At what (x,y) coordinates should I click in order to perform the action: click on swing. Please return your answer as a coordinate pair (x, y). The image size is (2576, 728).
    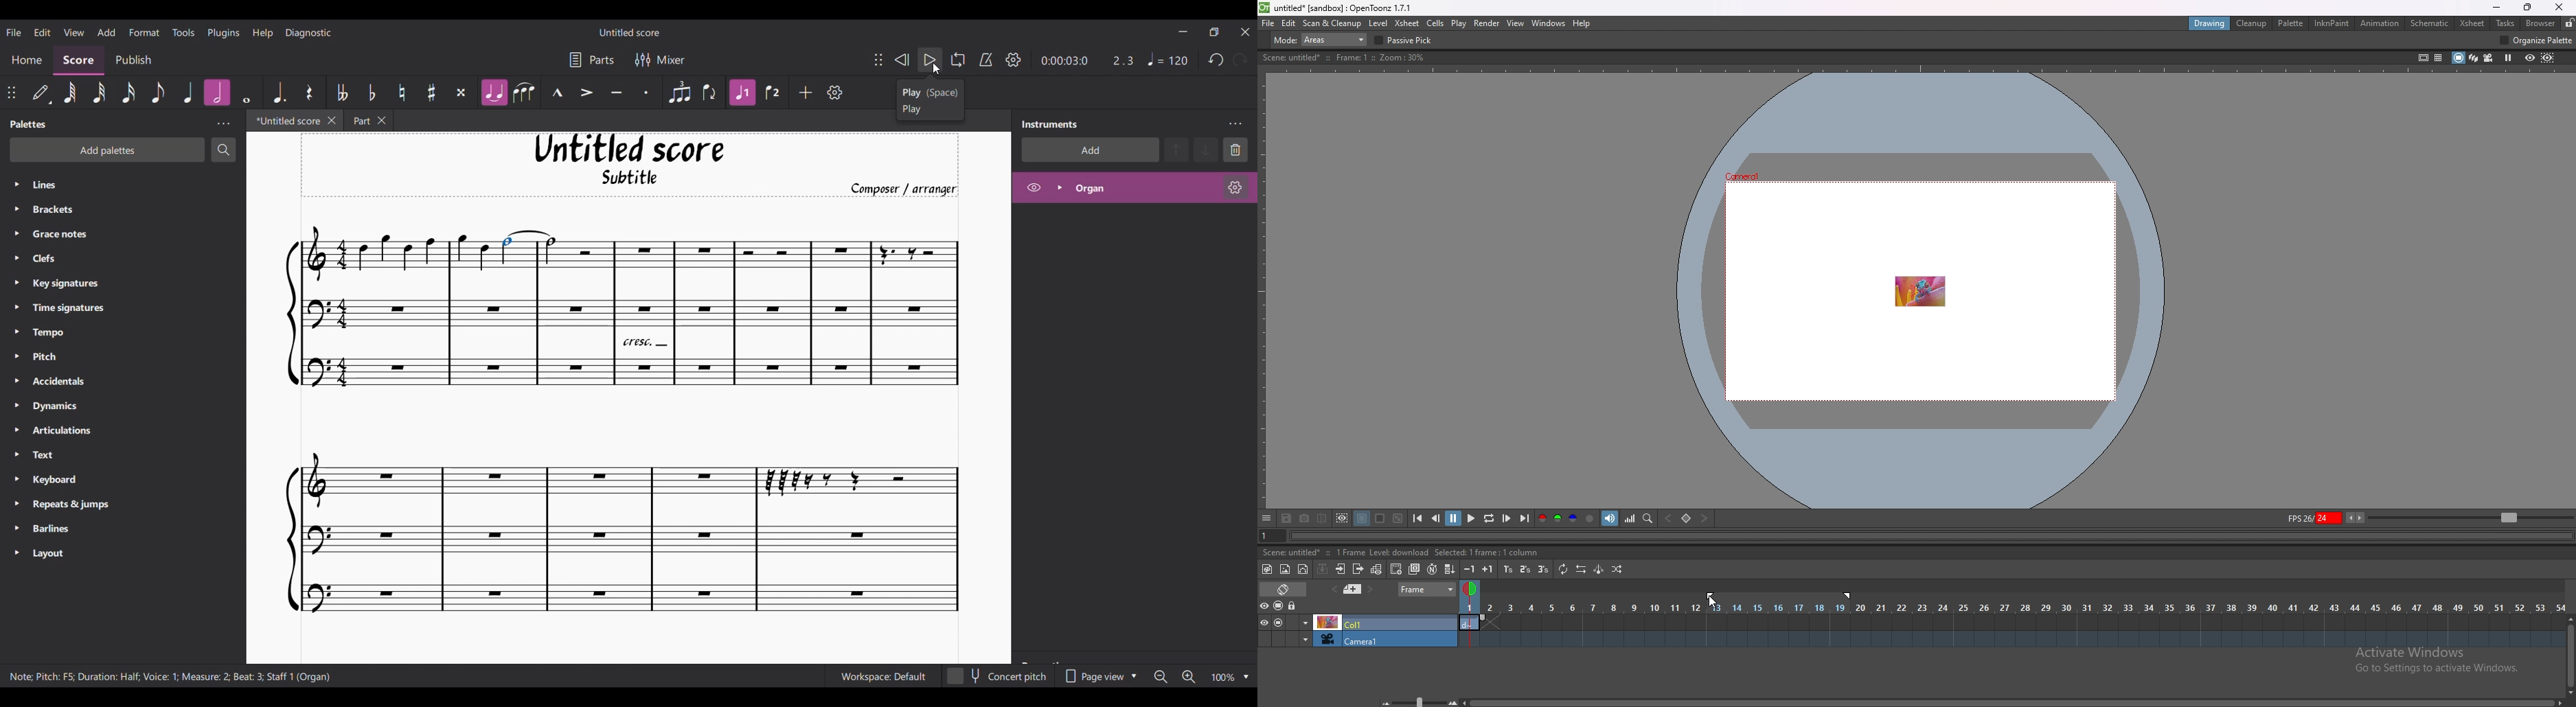
    Looking at the image, I should click on (1599, 568).